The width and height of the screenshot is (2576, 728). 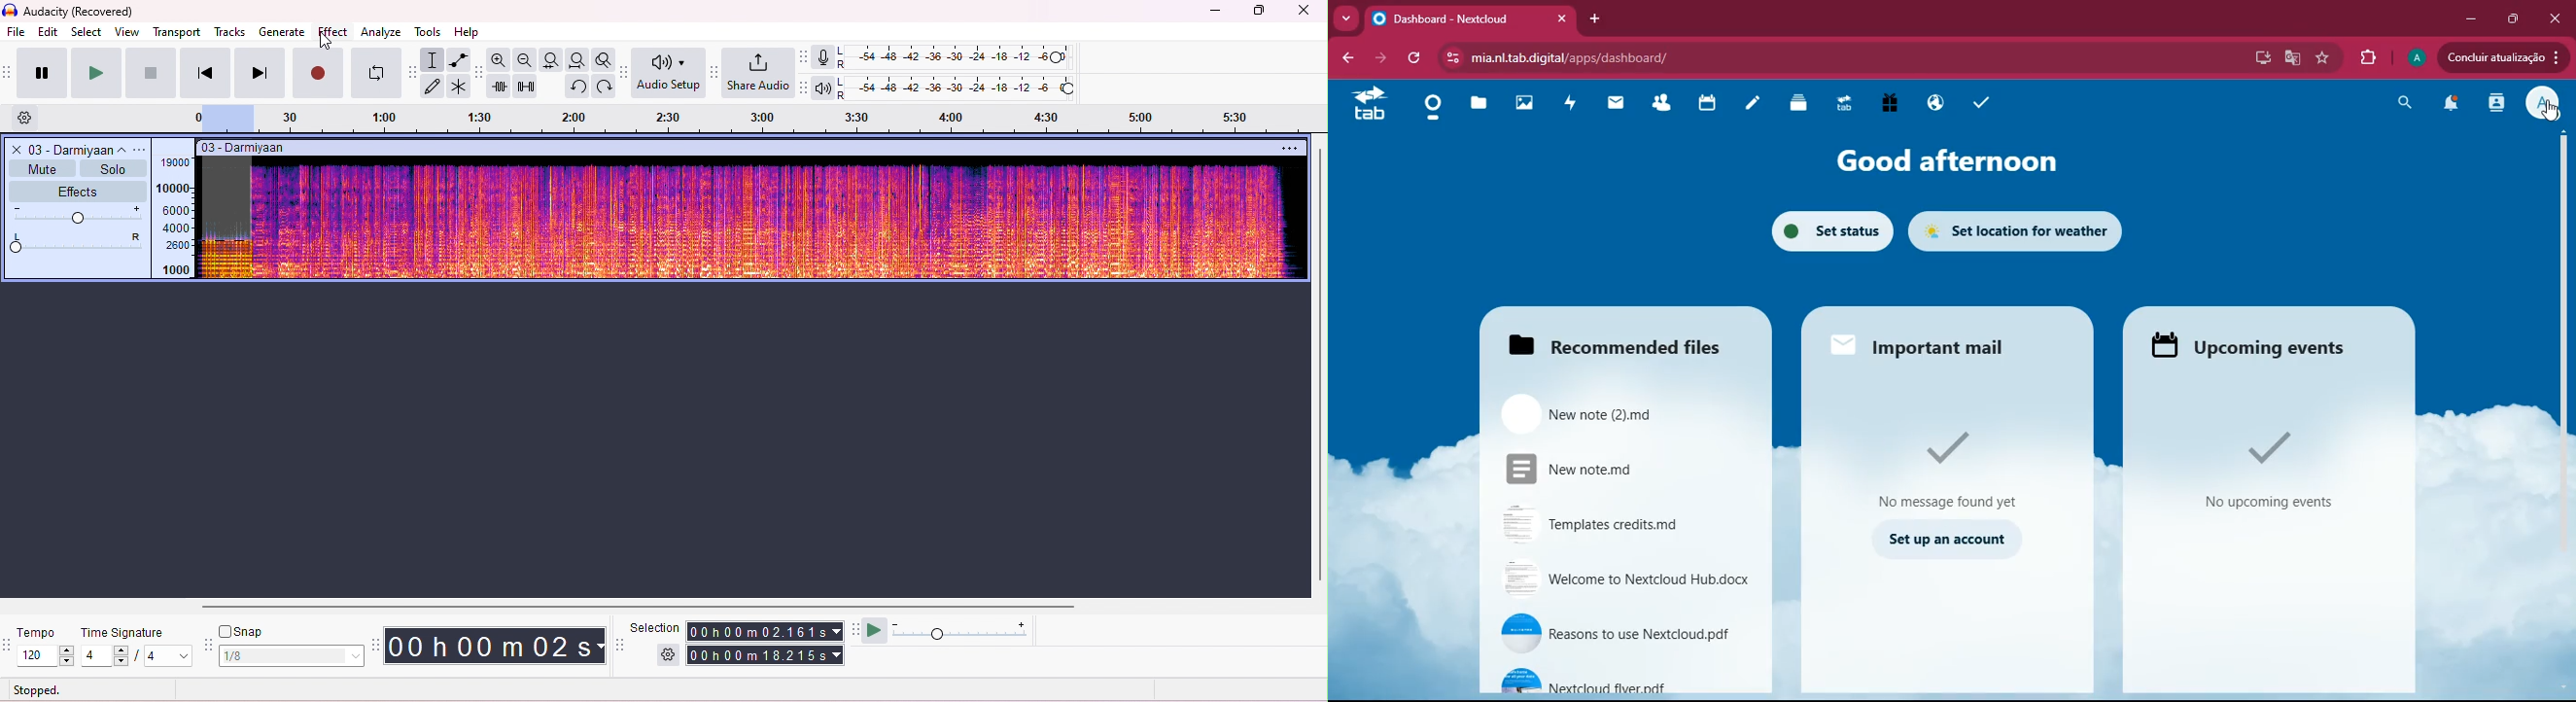 What do you see at coordinates (1344, 19) in the screenshot?
I see `more` at bounding box center [1344, 19].